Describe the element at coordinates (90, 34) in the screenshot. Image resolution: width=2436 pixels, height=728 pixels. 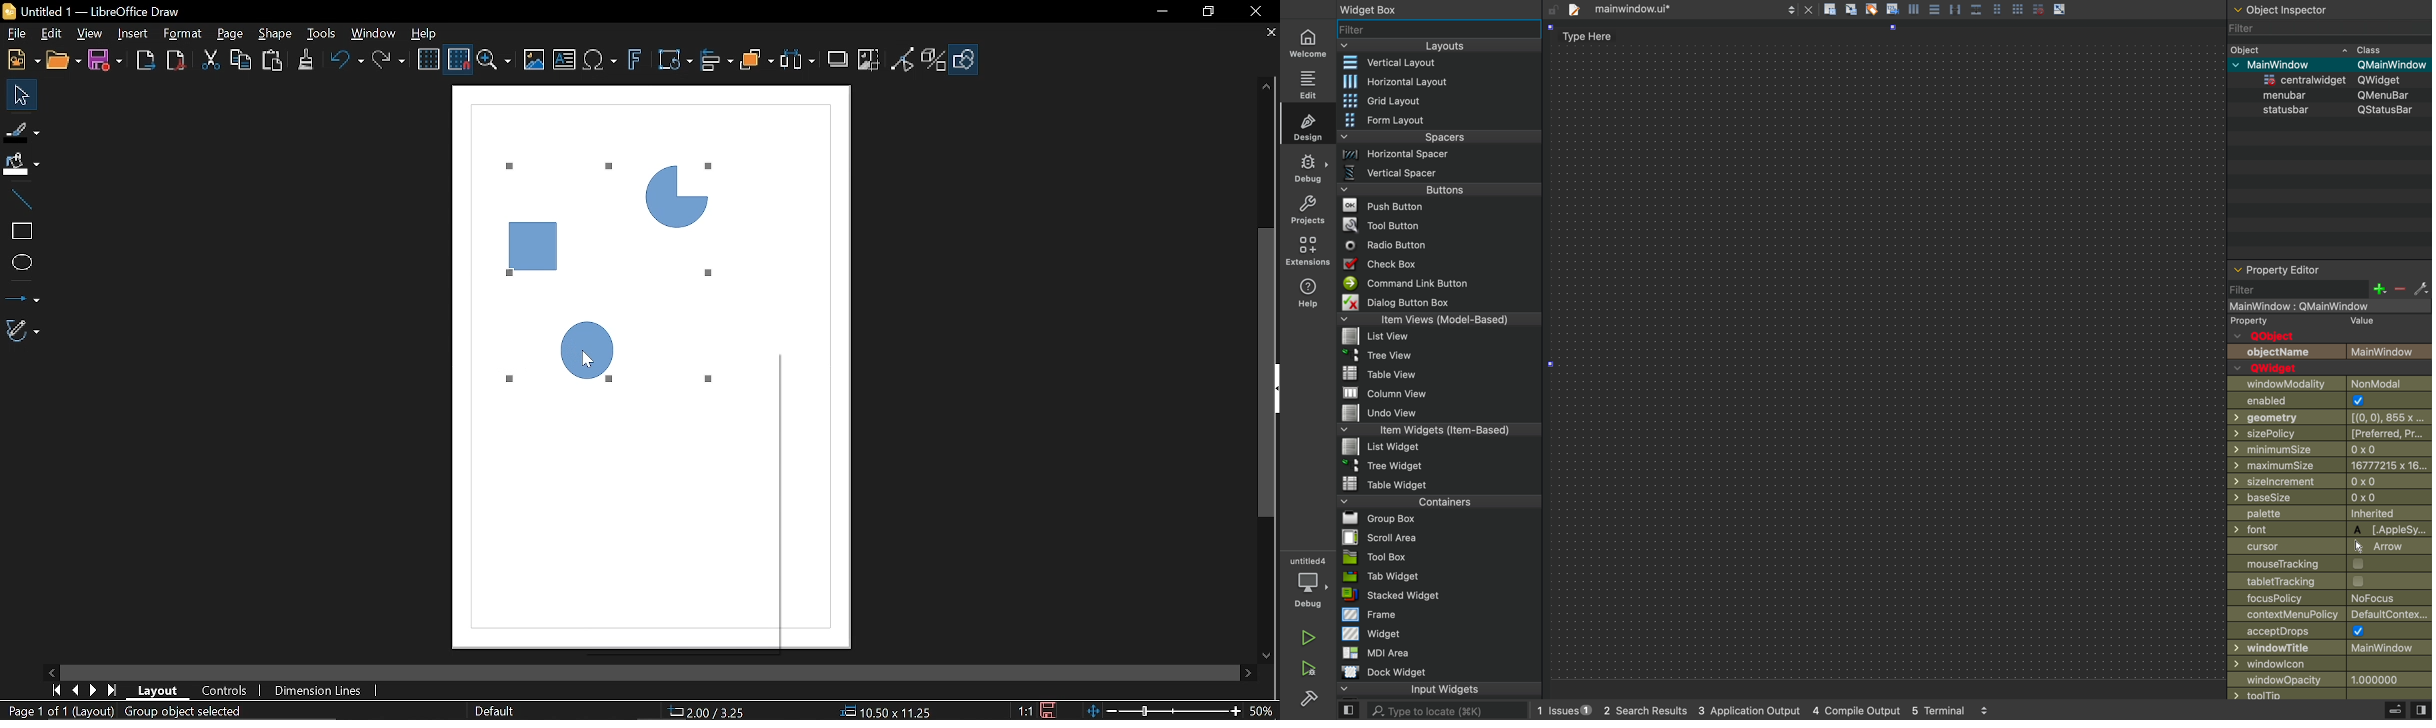
I see `View` at that location.